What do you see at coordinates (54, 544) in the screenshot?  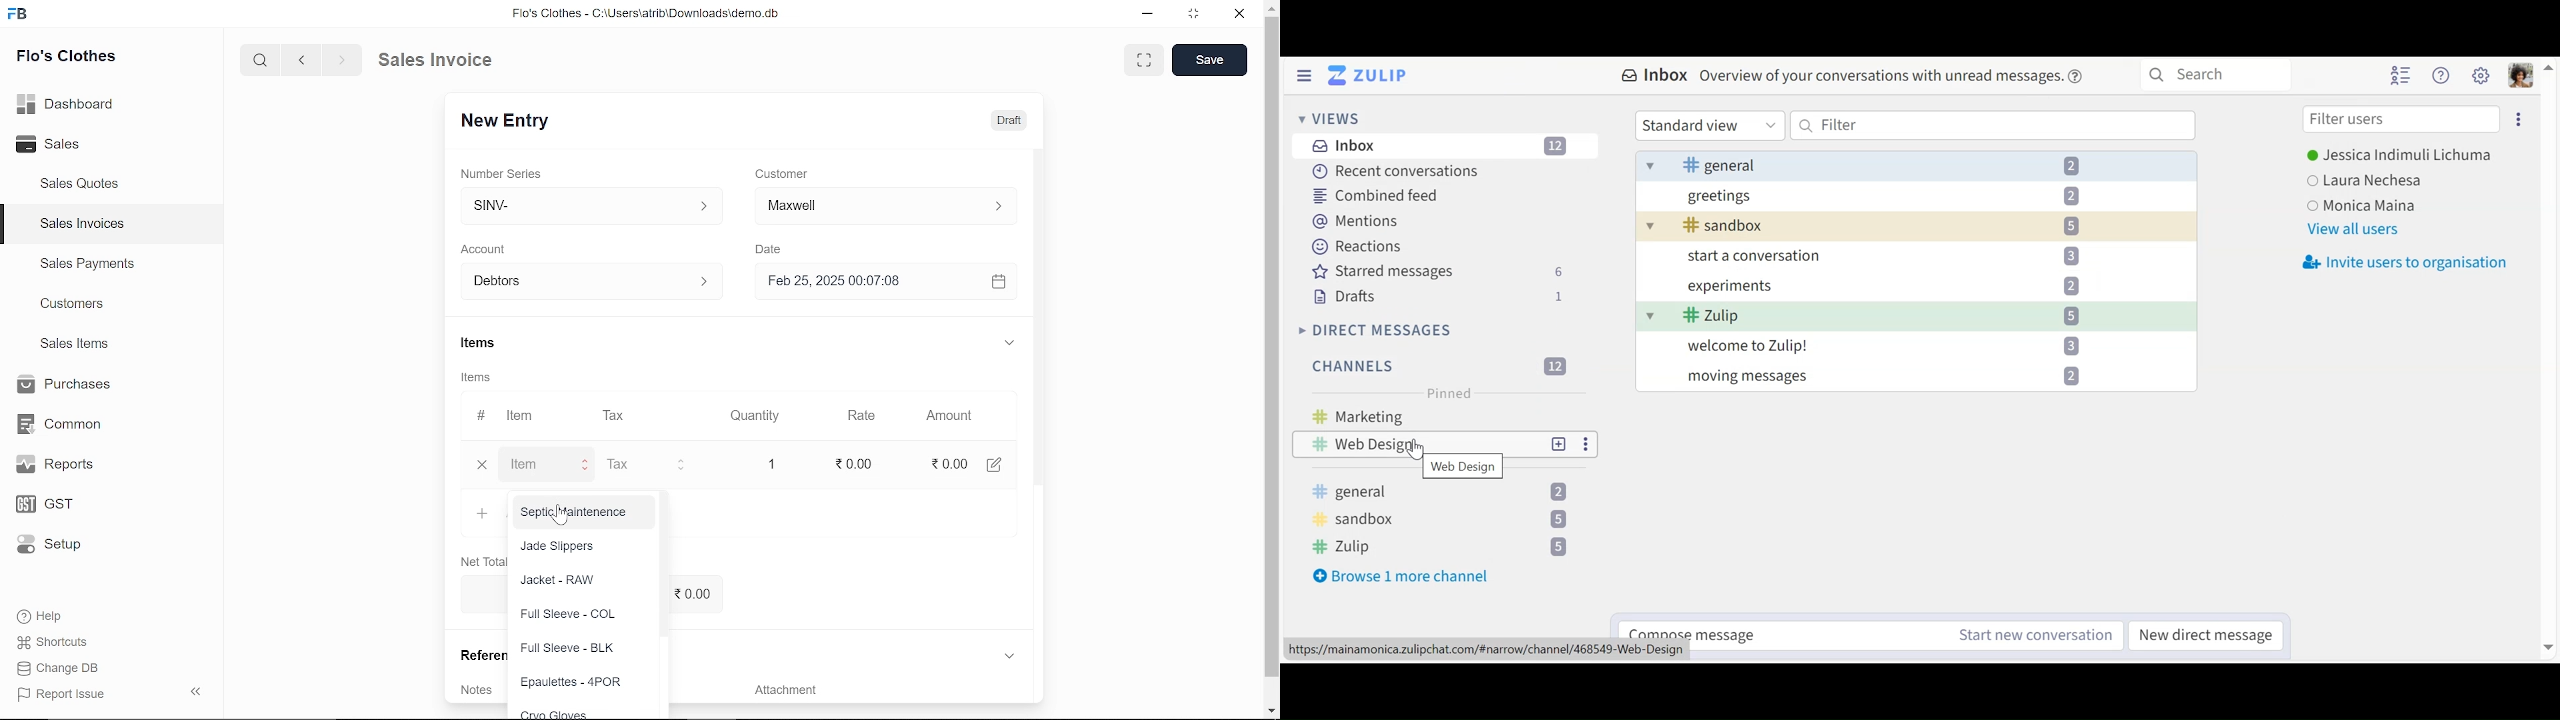 I see `Setup` at bounding box center [54, 544].